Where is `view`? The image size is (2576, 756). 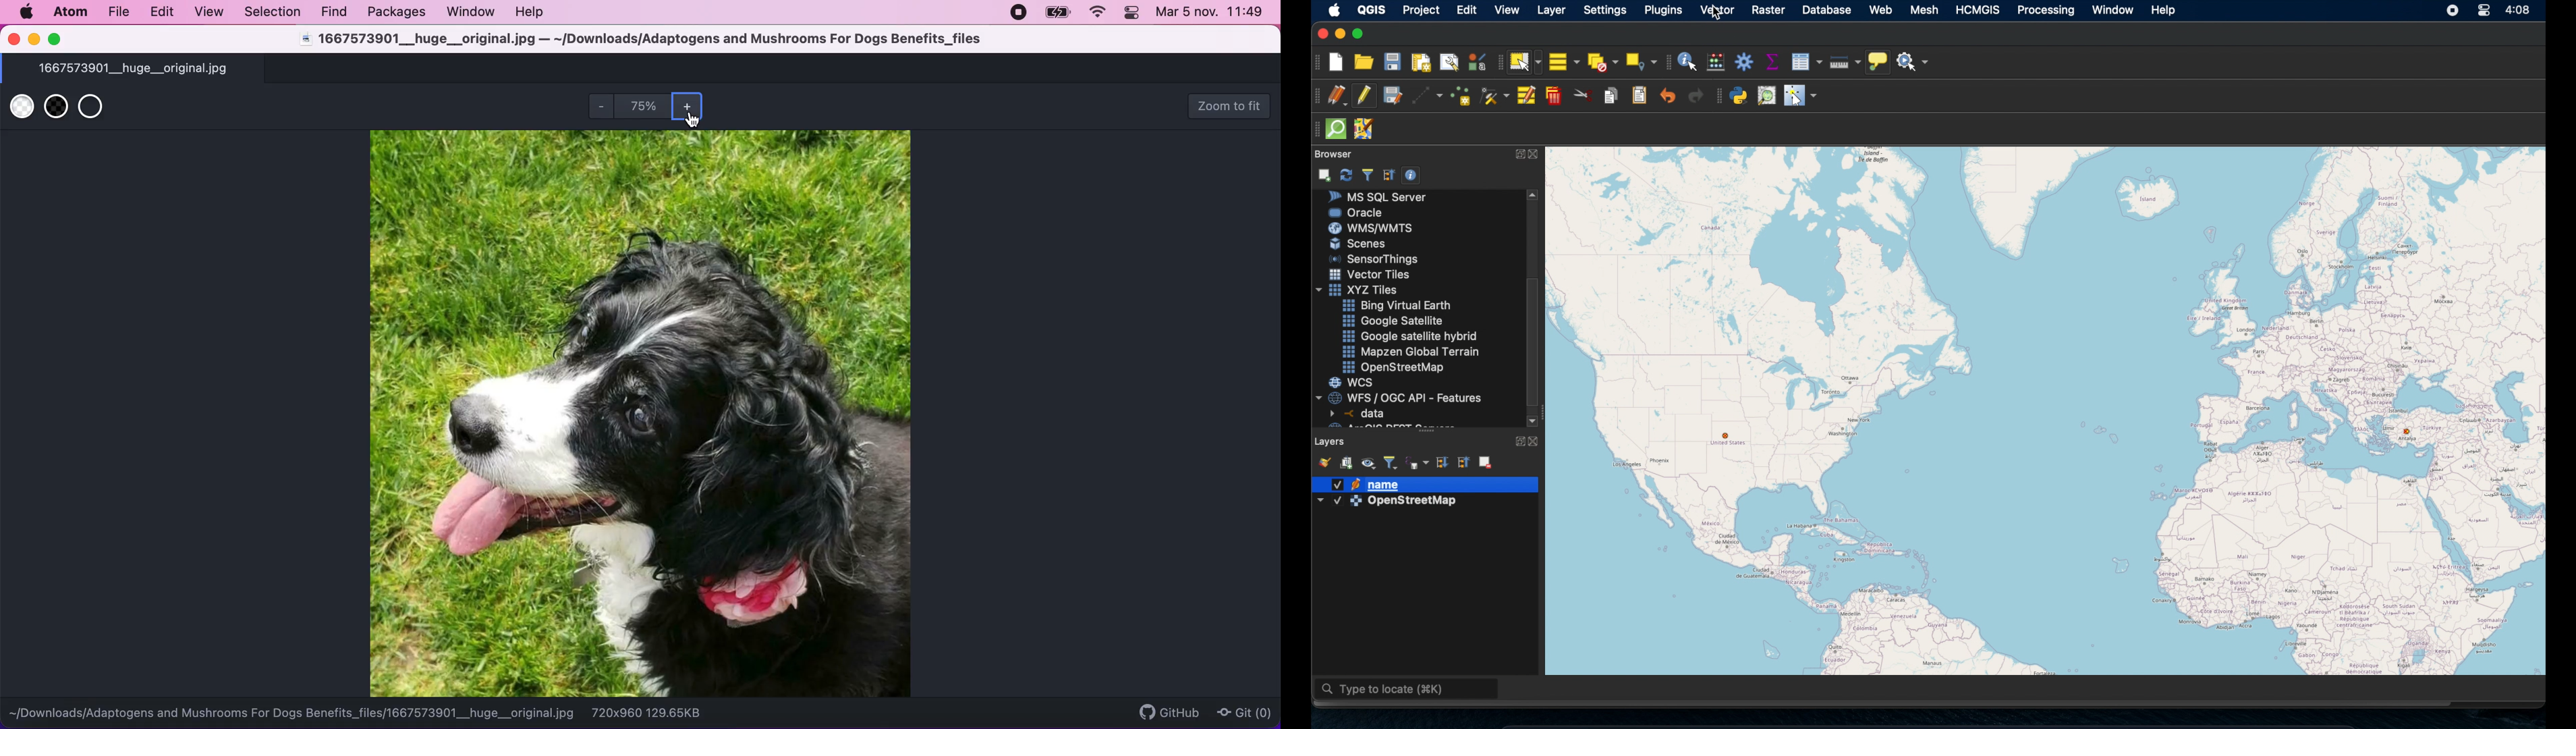
view is located at coordinates (211, 12).